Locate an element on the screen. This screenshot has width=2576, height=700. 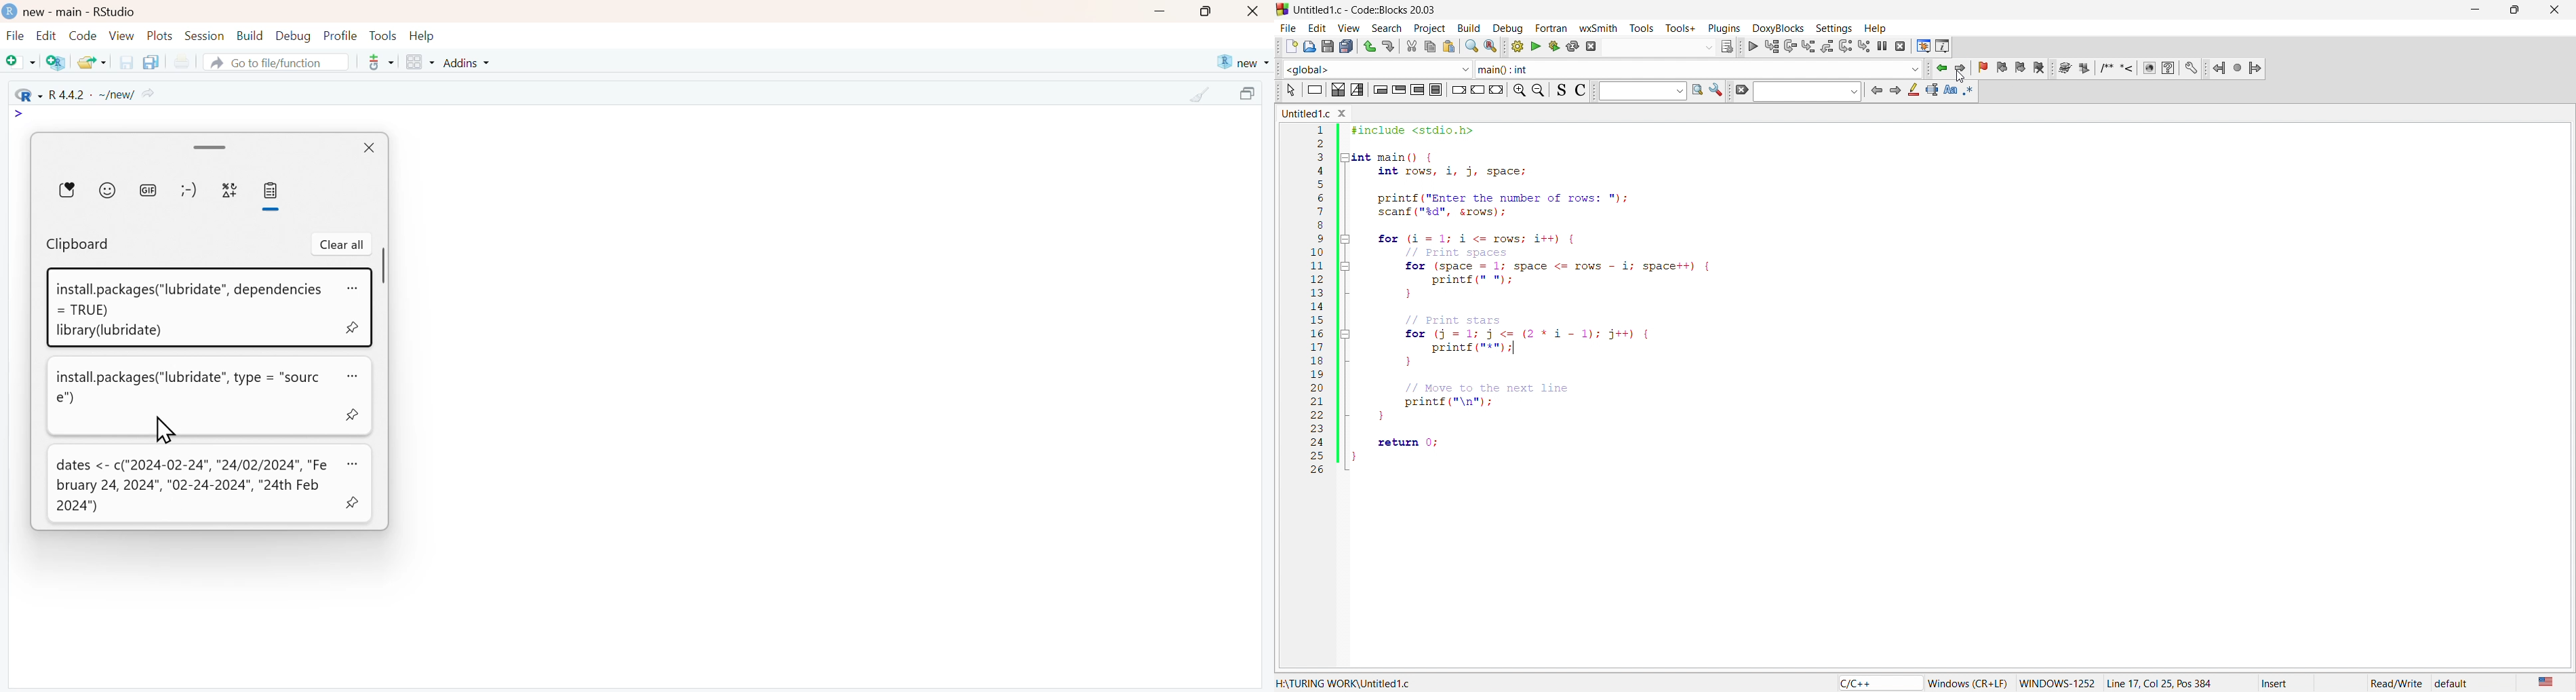
line number is located at coordinates (1321, 301).